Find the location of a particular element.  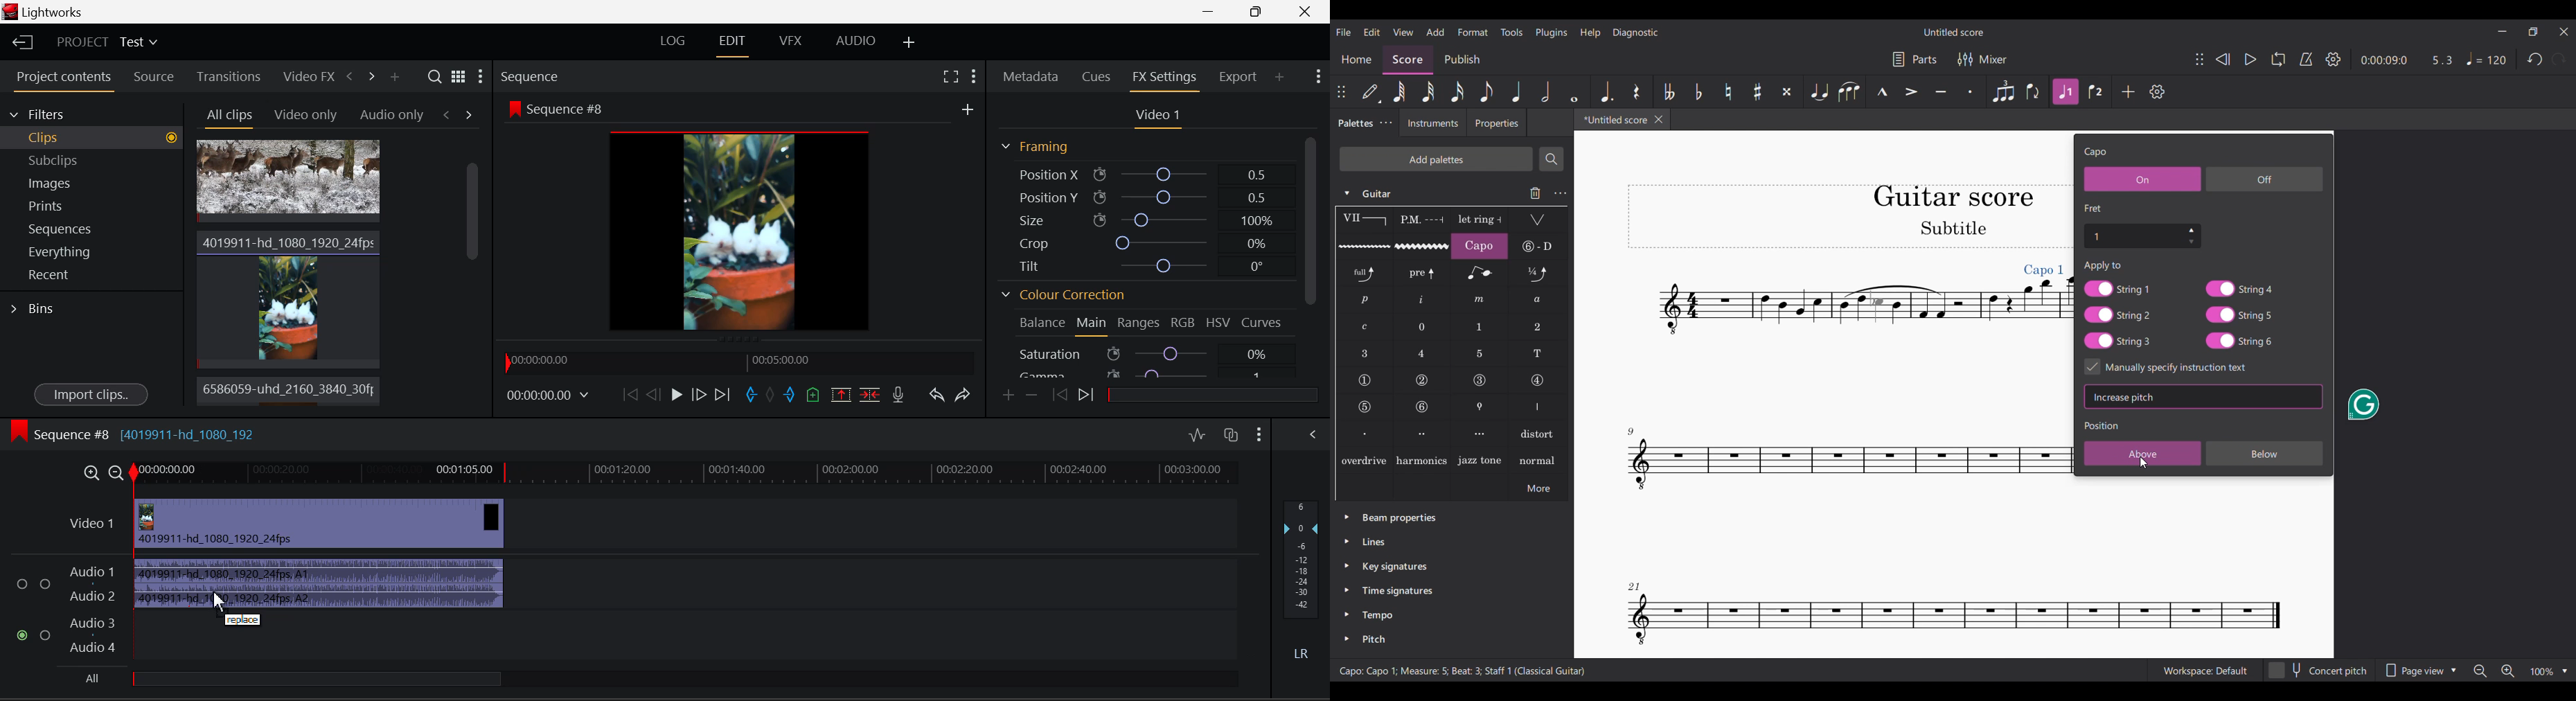

Crop is located at coordinates (1148, 243).